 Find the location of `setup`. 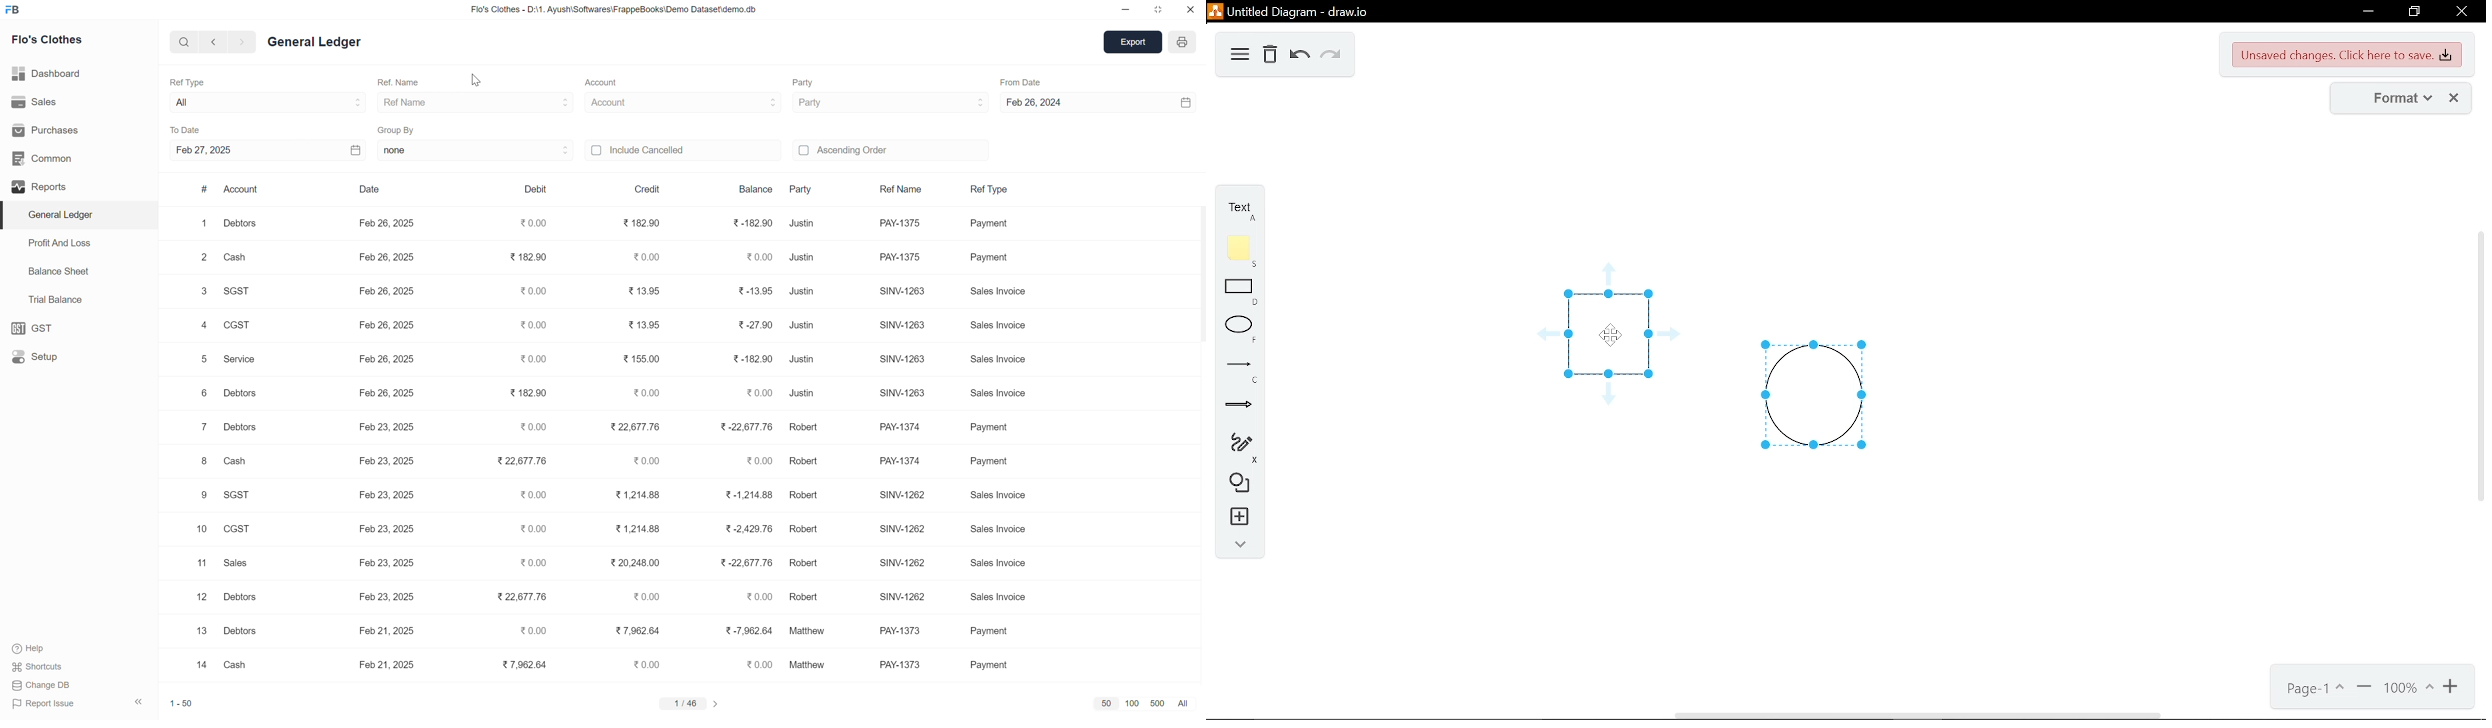

setup is located at coordinates (82, 357).